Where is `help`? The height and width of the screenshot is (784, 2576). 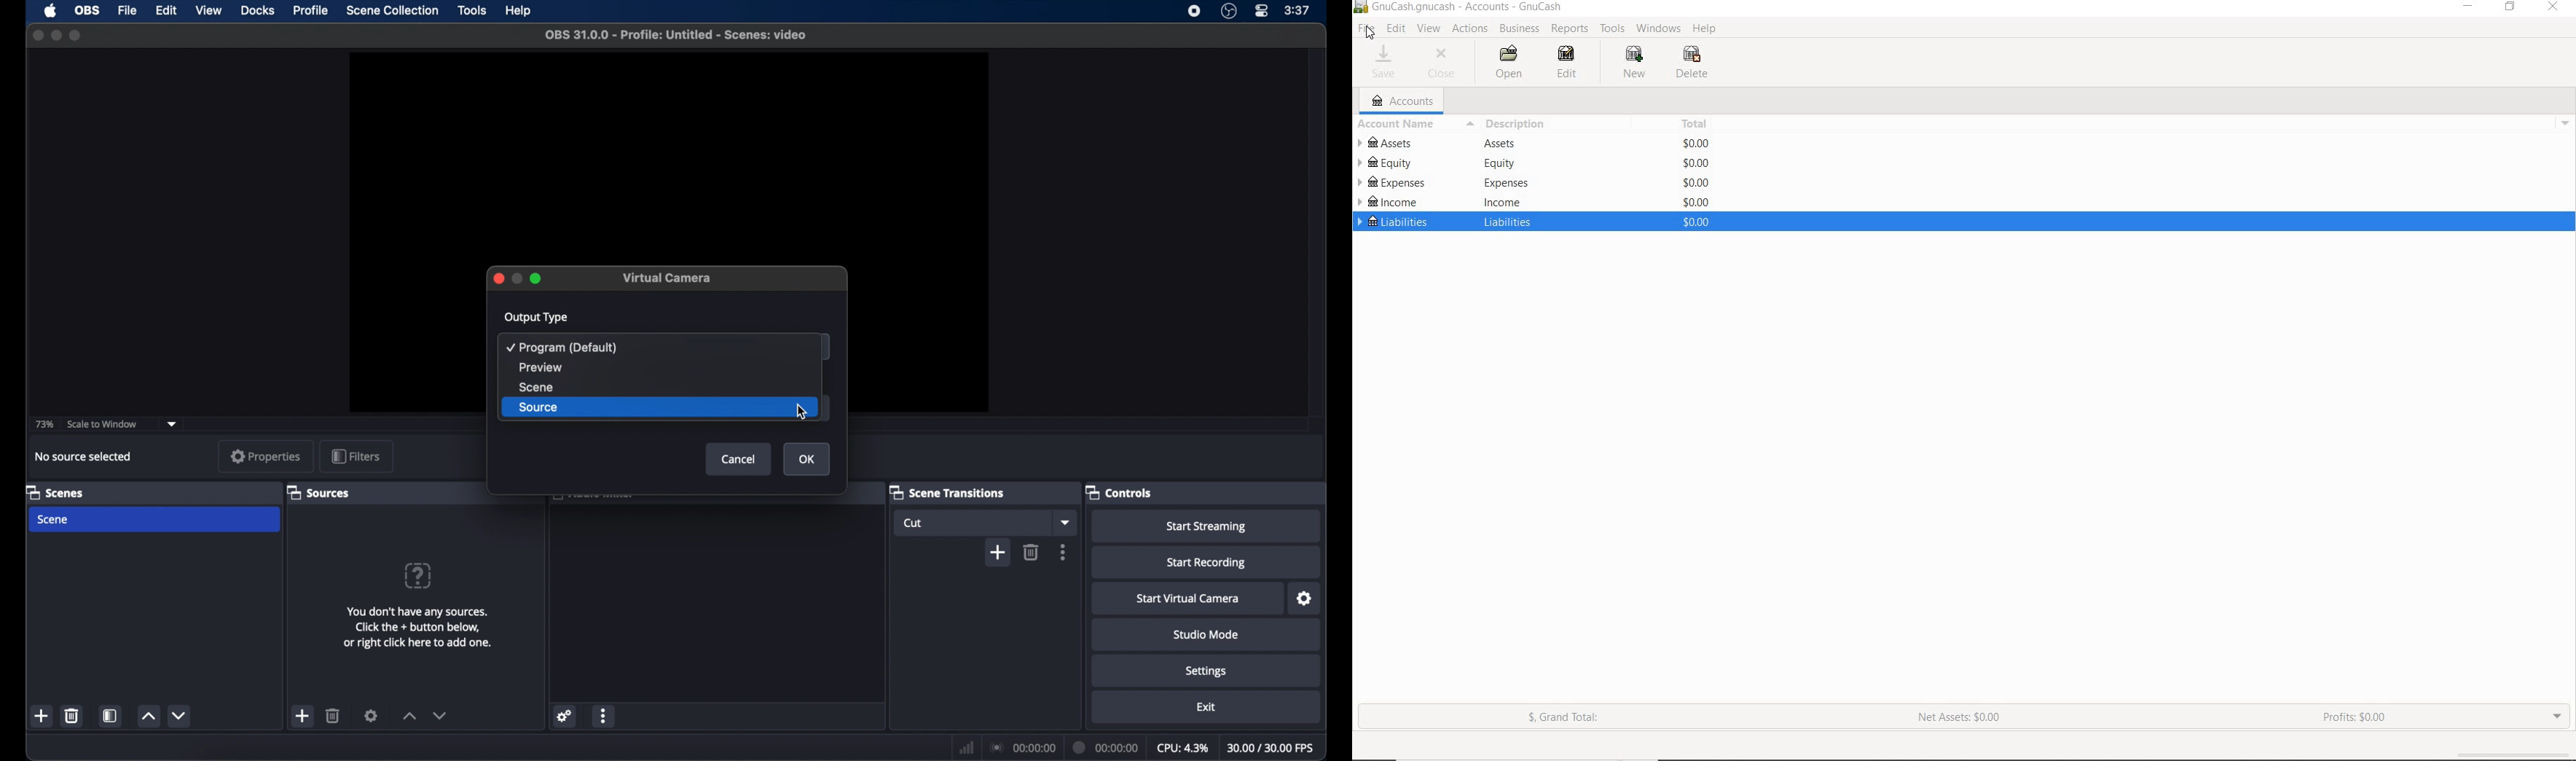
help is located at coordinates (520, 11).